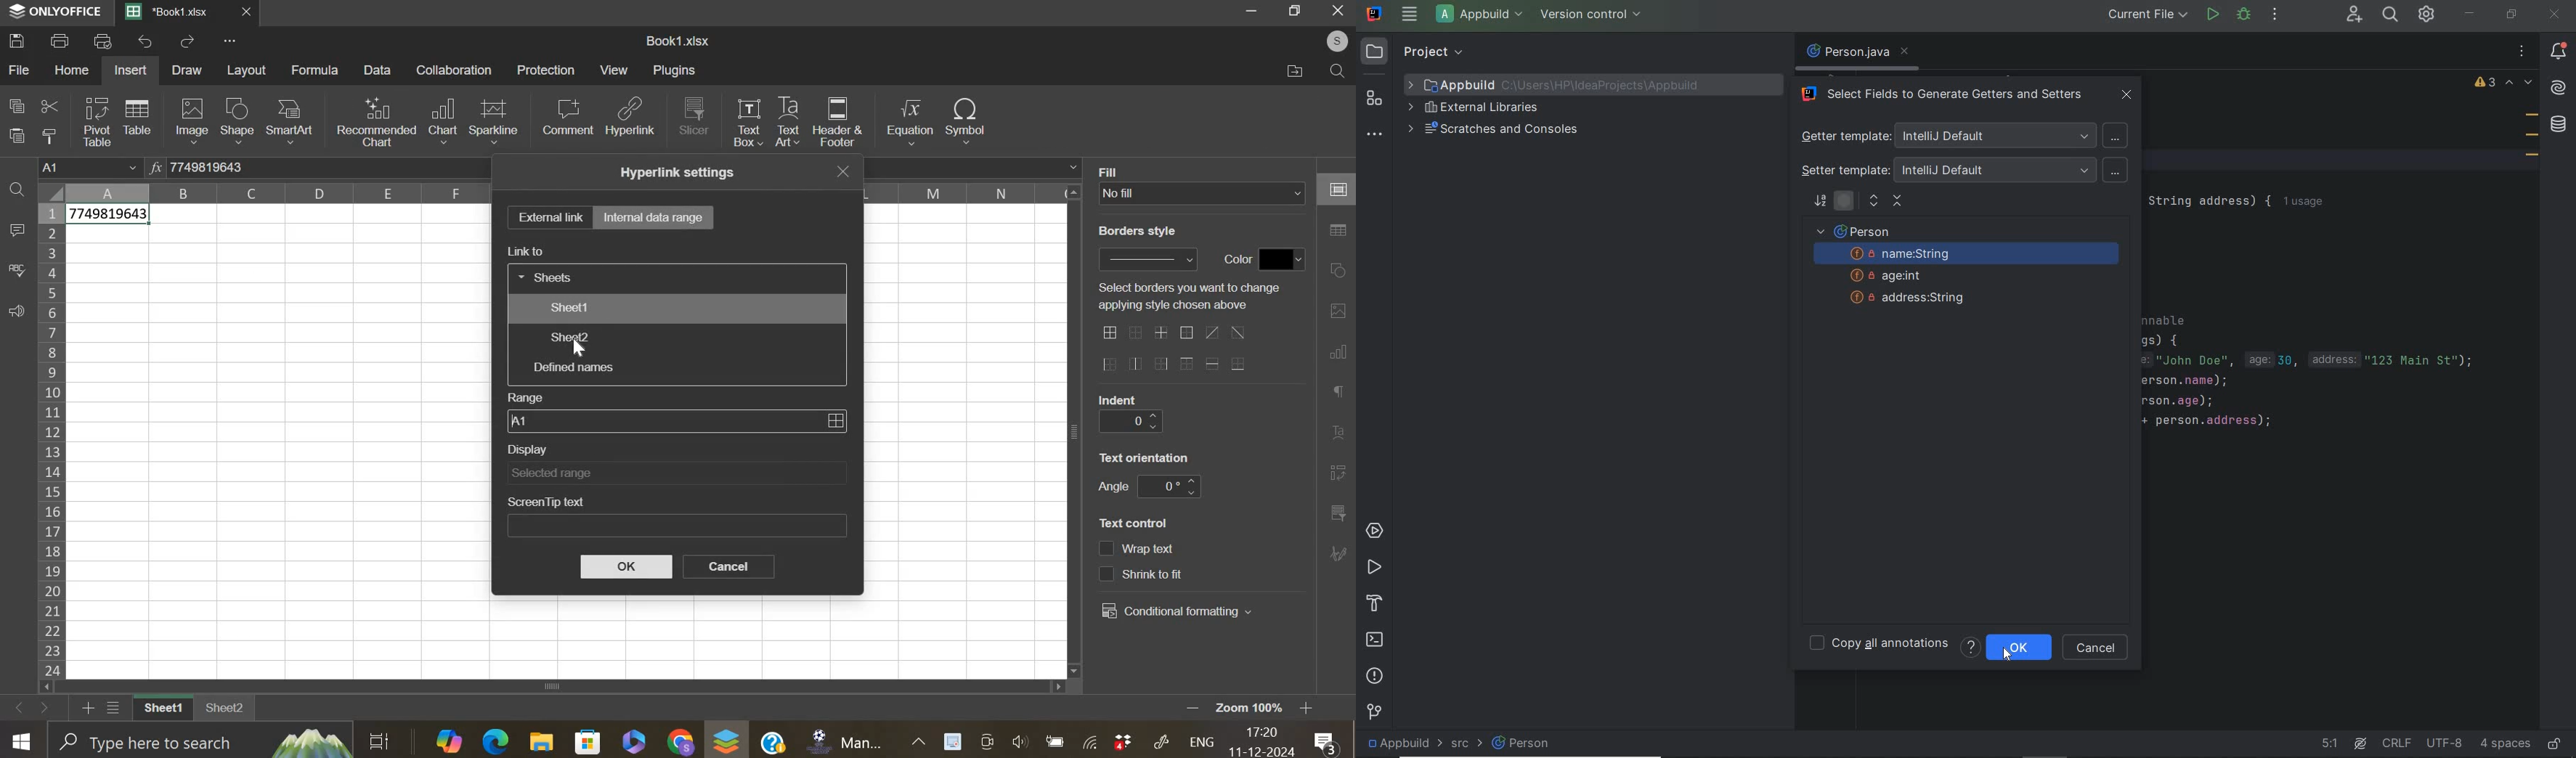  What do you see at coordinates (2561, 52) in the screenshot?
I see `notifications` at bounding box center [2561, 52].